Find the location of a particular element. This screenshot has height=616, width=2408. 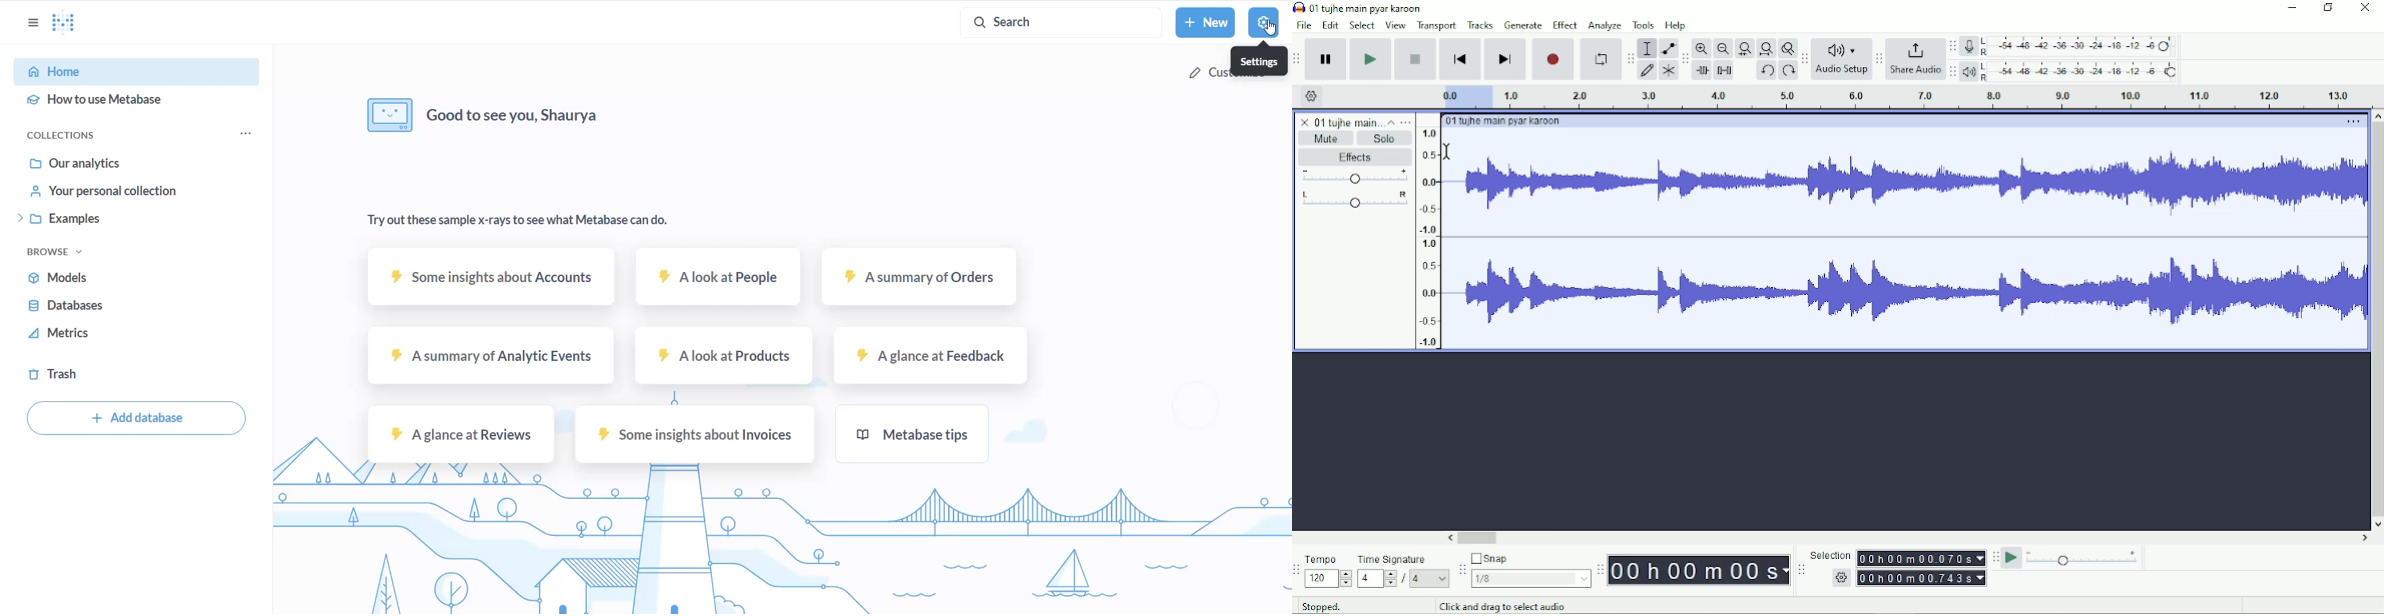

Playback Meter is located at coordinates (2071, 71).